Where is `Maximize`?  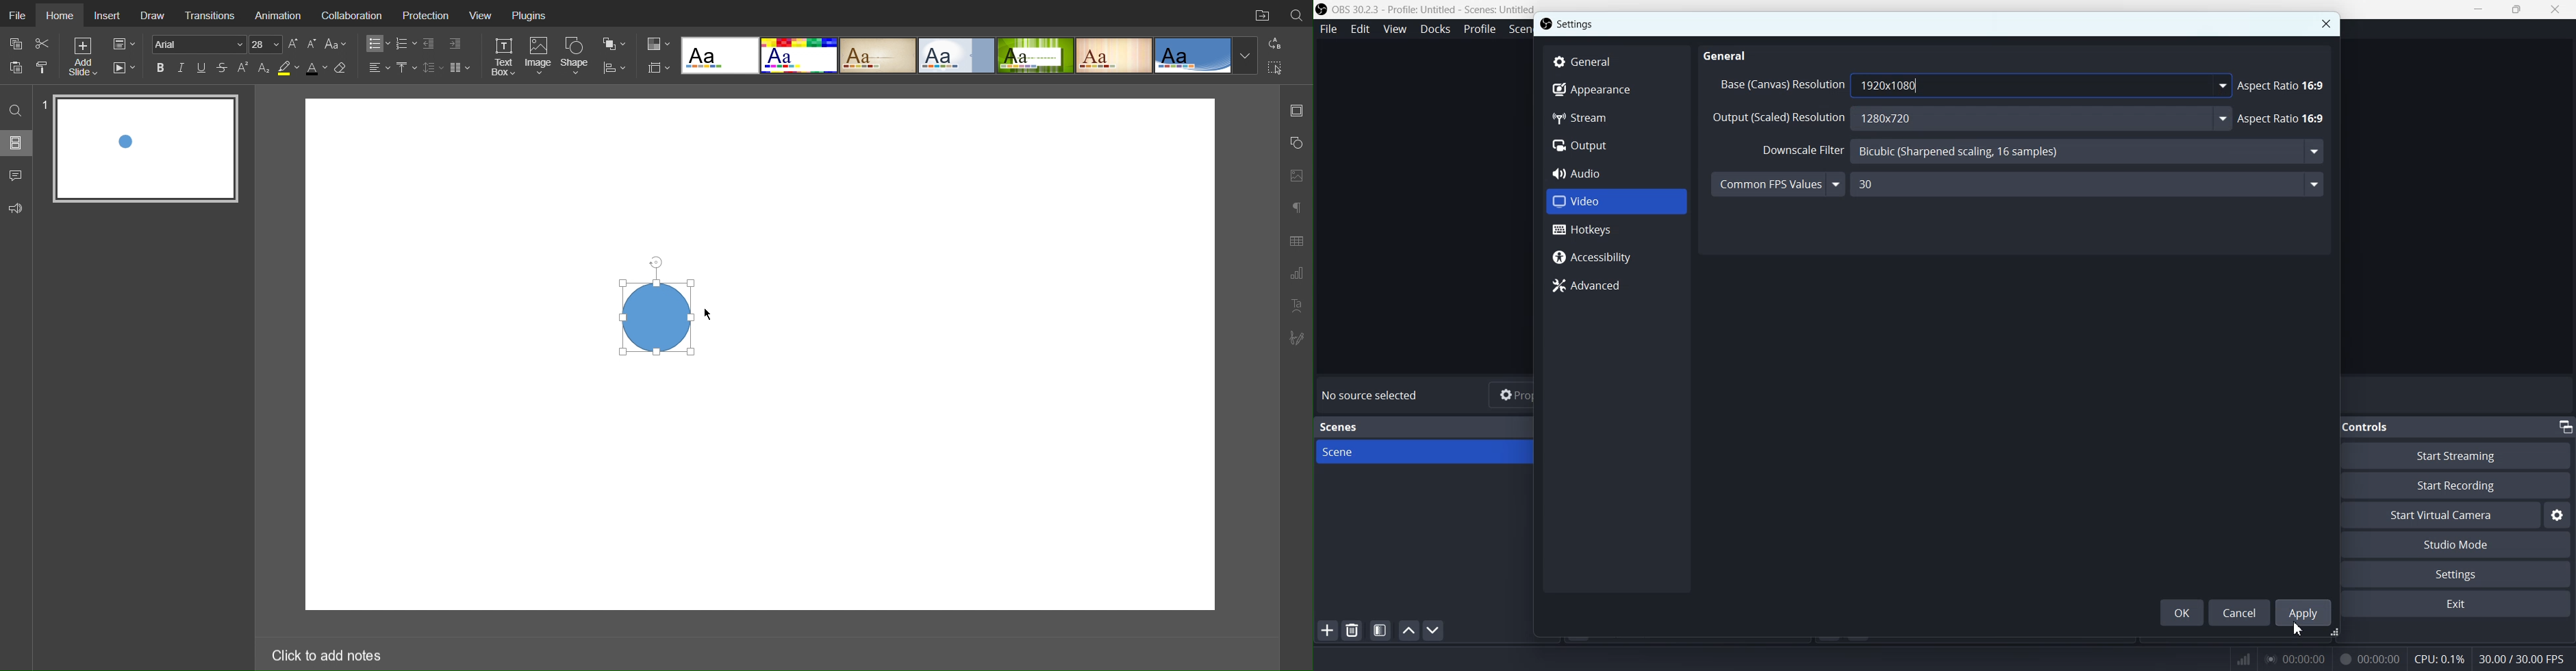 Maximize is located at coordinates (2517, 9).